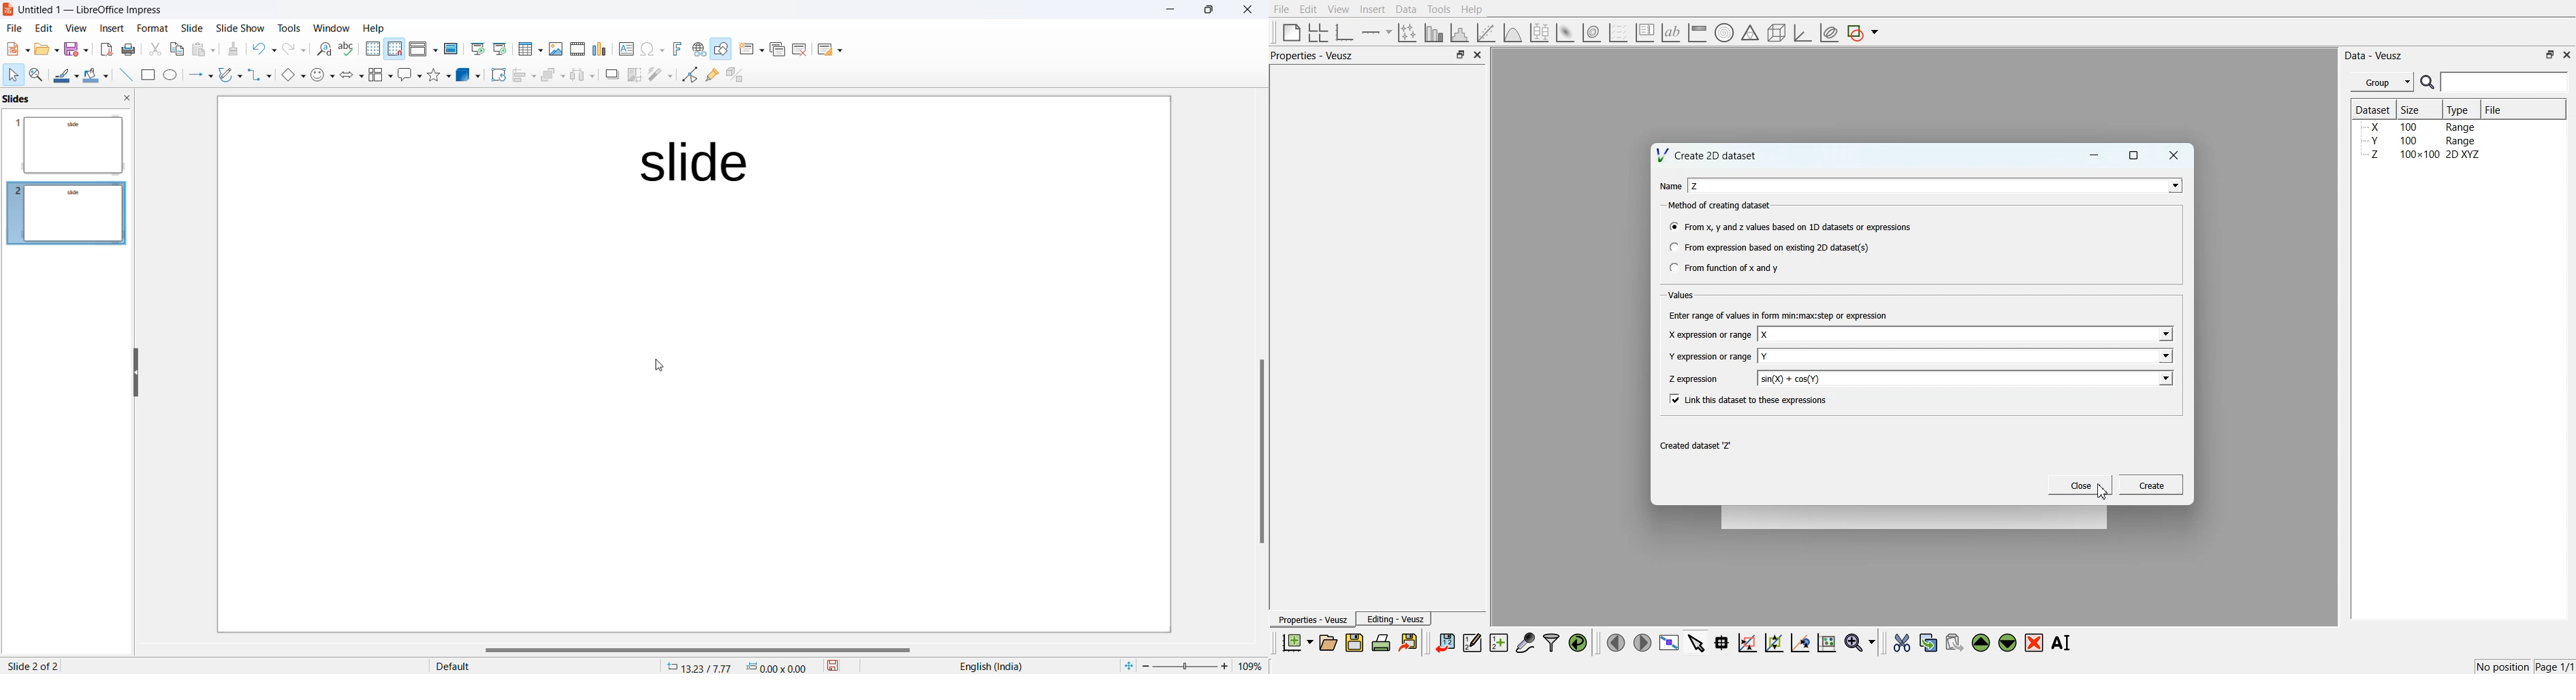  Describe the element at coordinates (1376, 33) in the screenshot. I see `Add axis to the pane` at that location.